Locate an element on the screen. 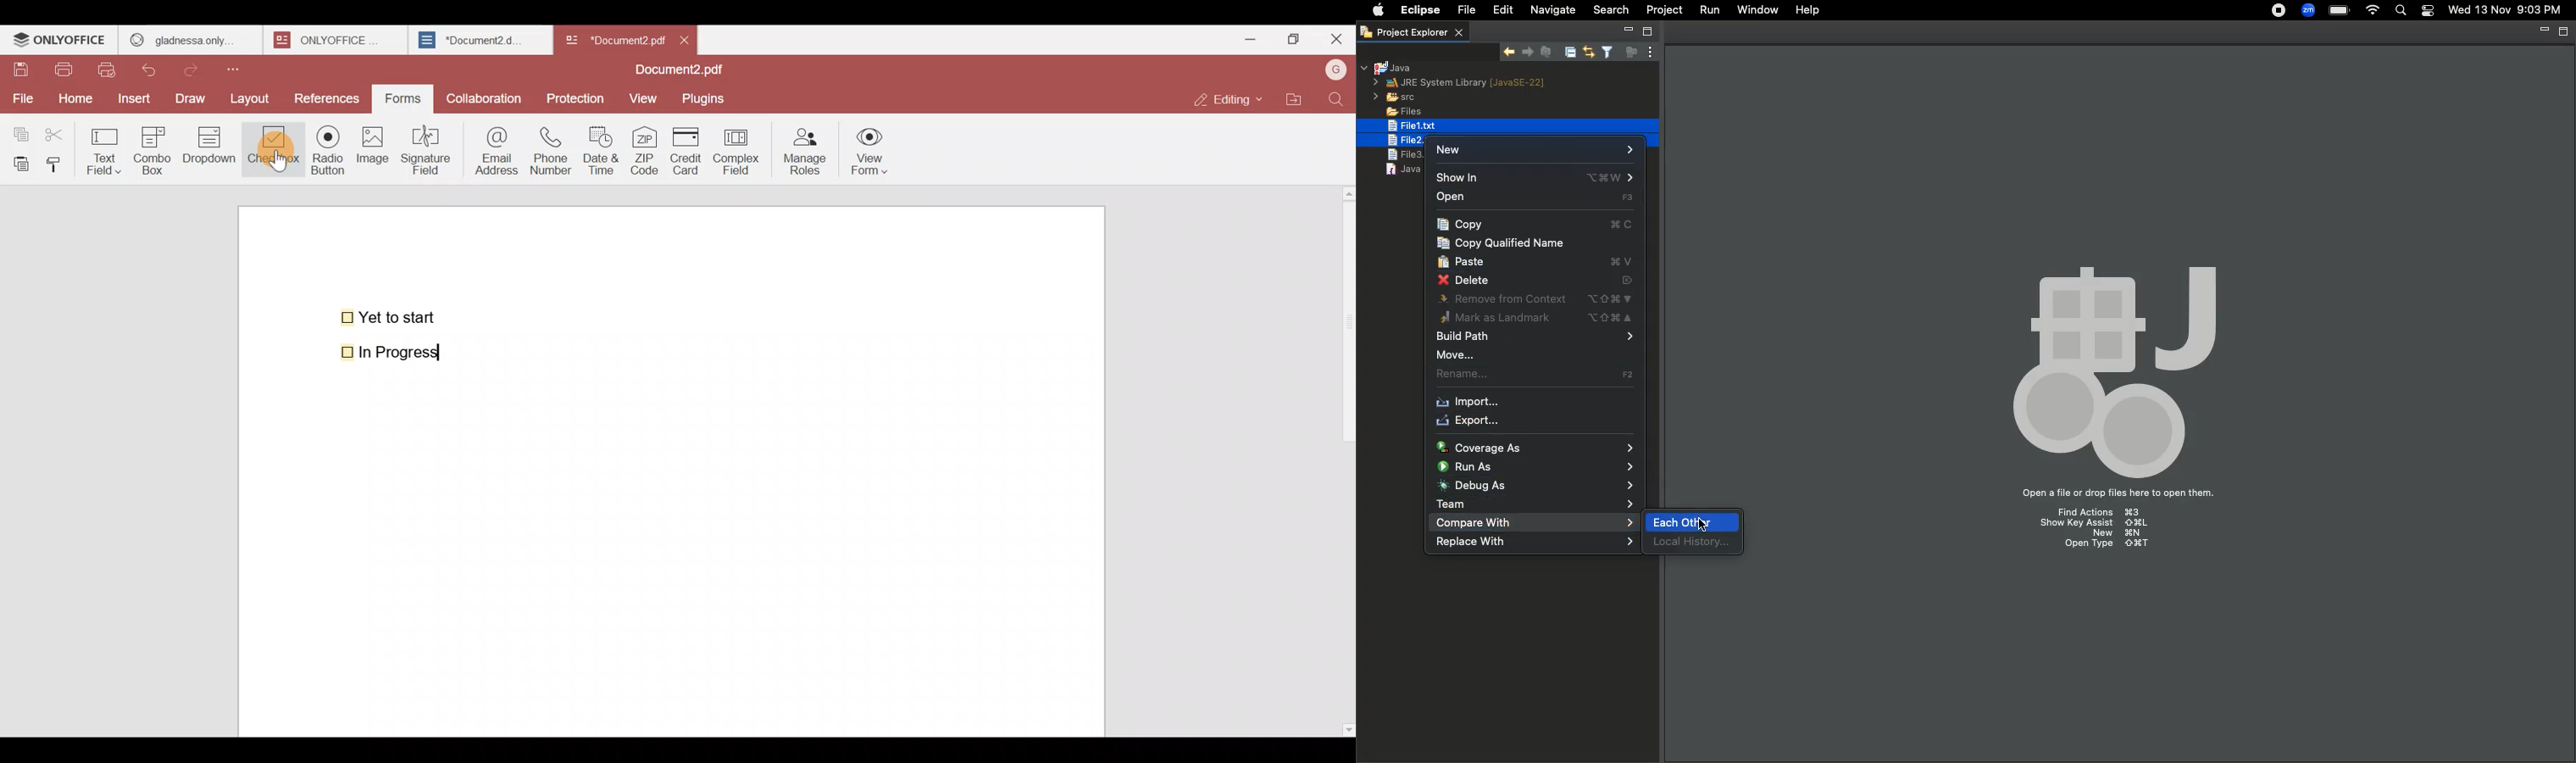  Replace with is located at coordinates (1535, 543).